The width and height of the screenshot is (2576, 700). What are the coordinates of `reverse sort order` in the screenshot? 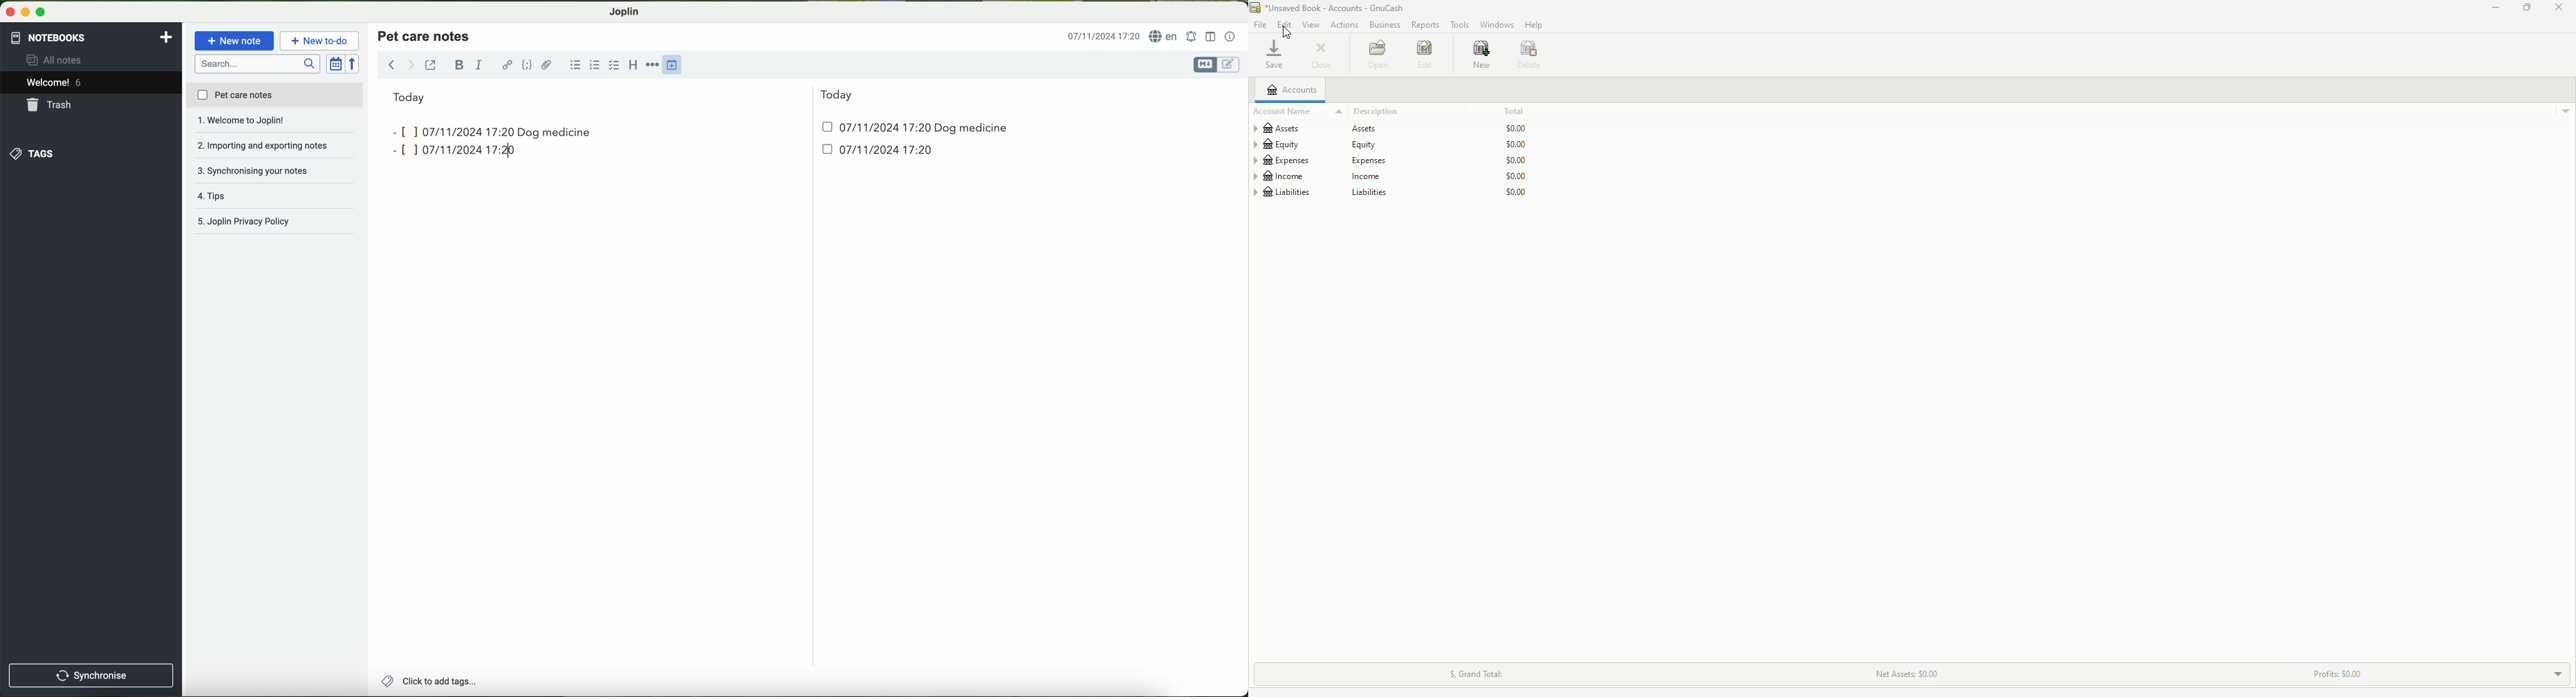 It's located at (355, 64).